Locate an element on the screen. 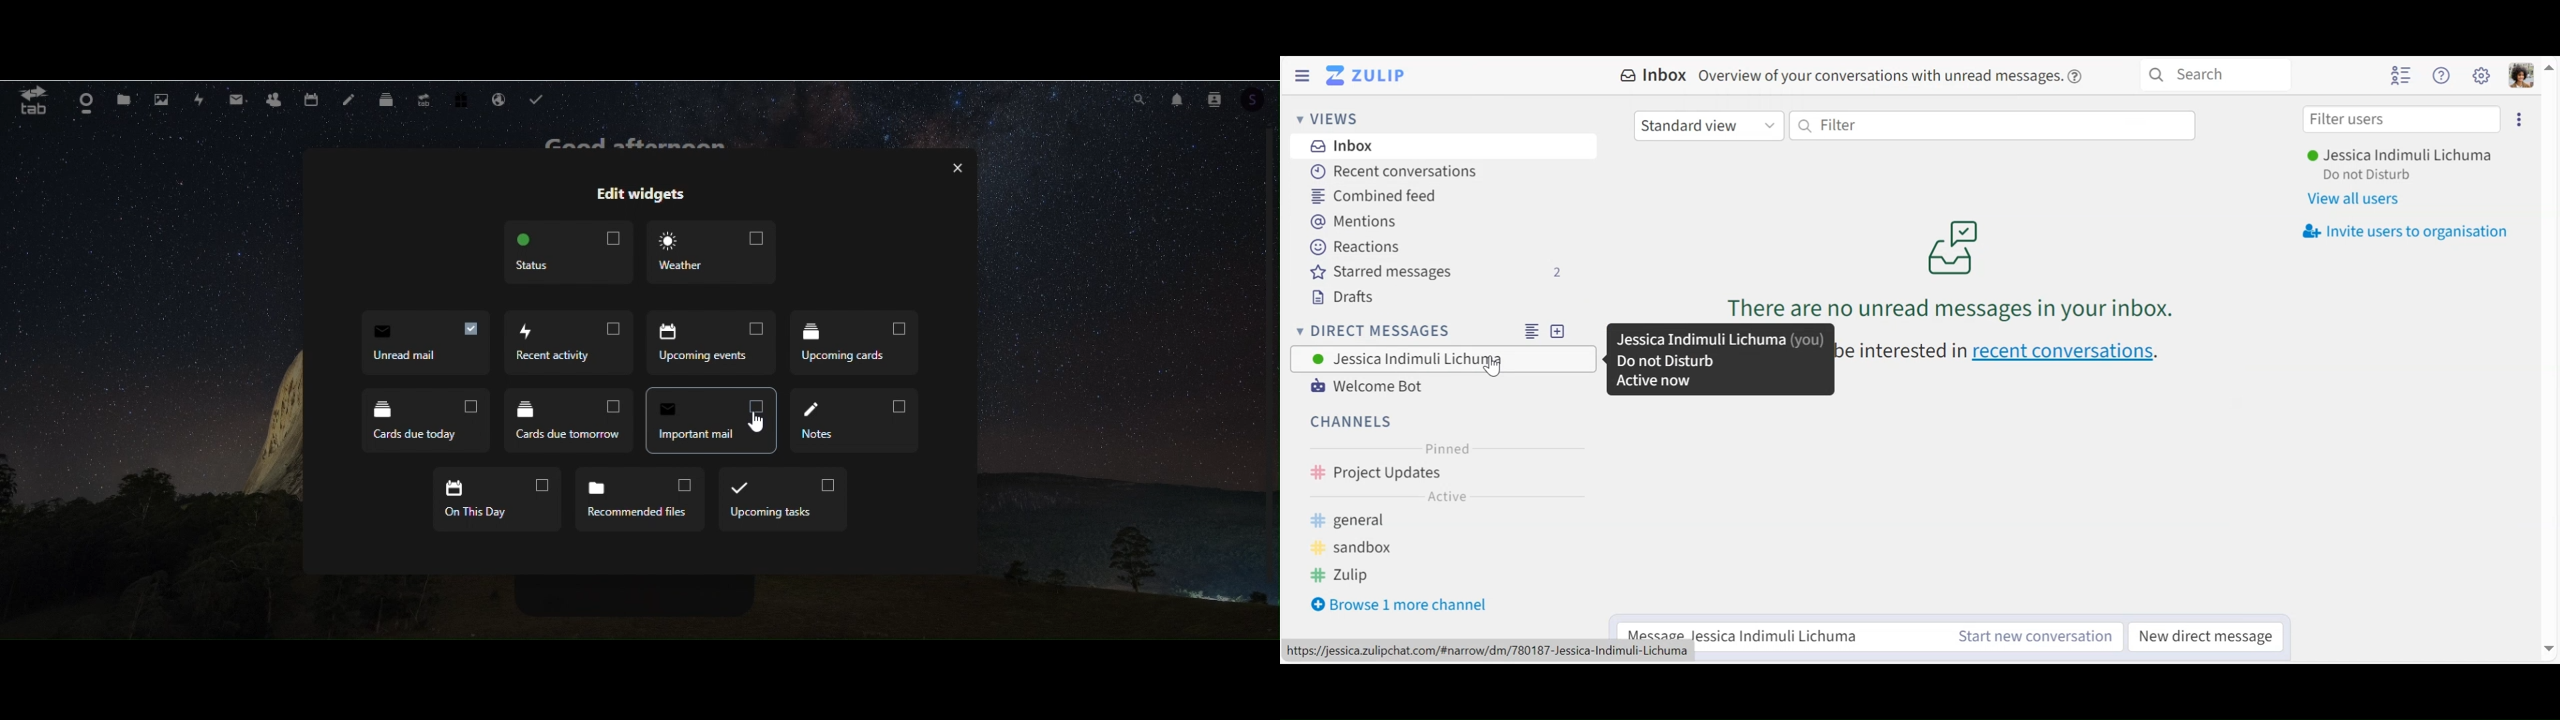  Welcome Bot is located at coordinates (1366, 387).